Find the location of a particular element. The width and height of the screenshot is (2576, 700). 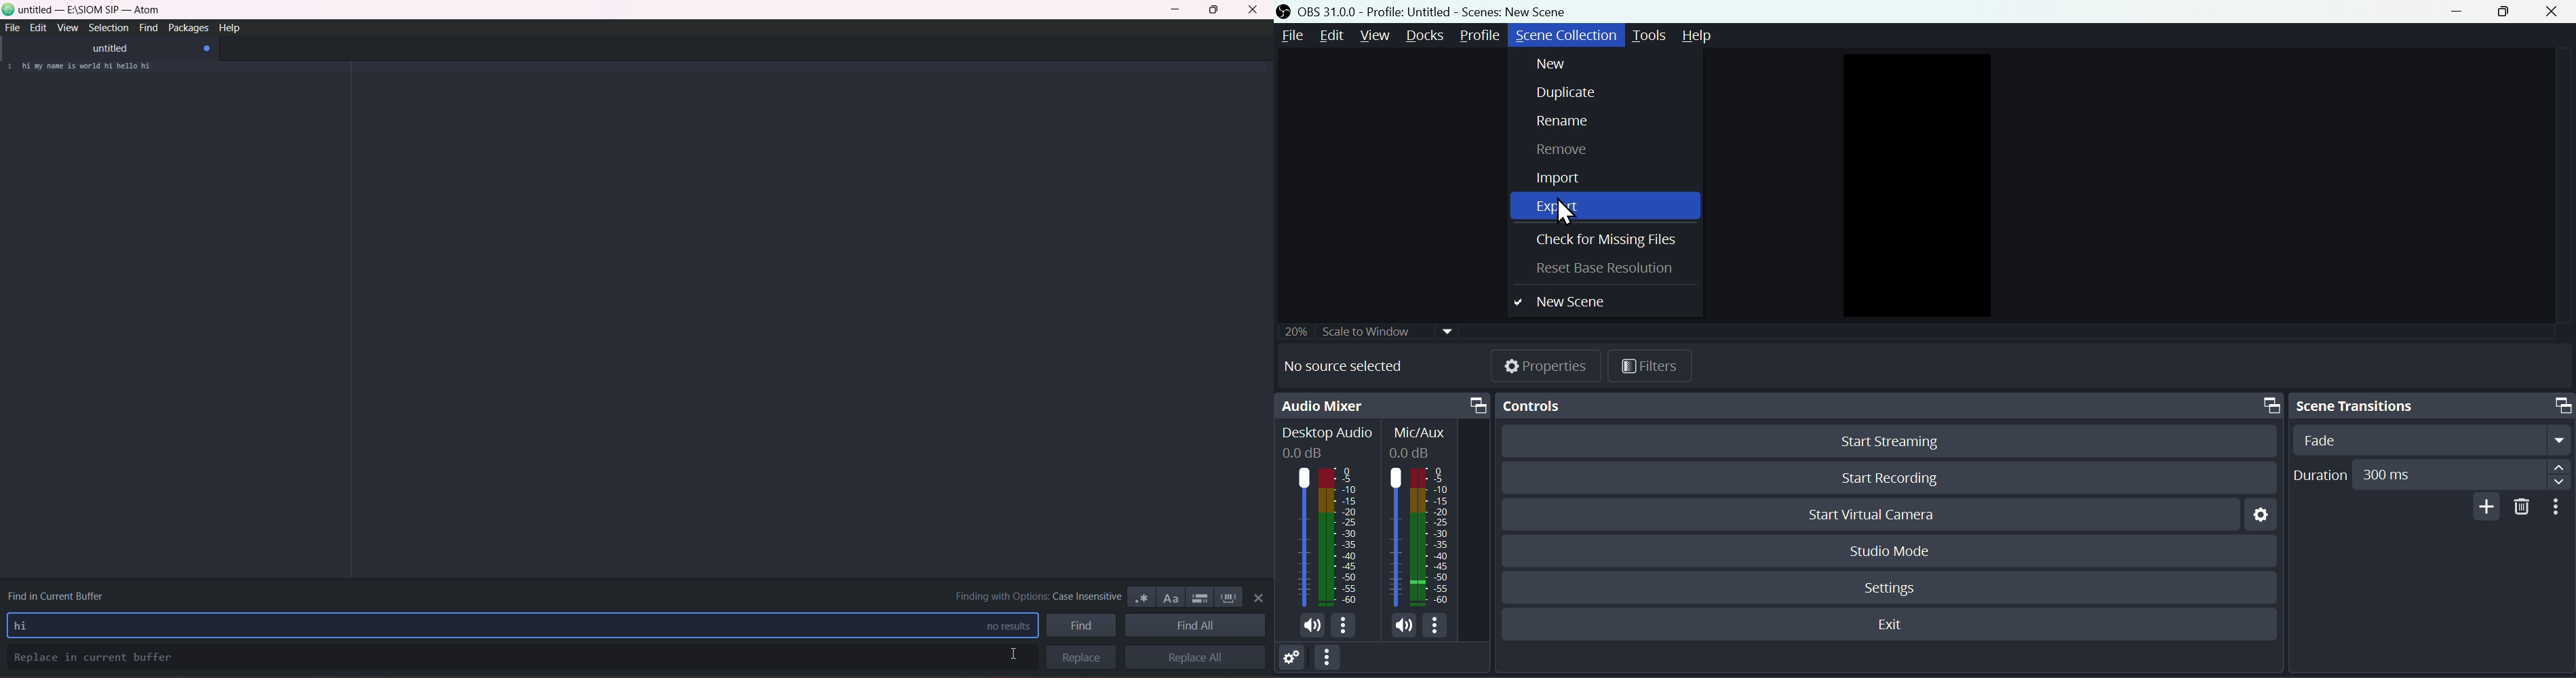

Start streaming is located at coordinates (1885, 443).